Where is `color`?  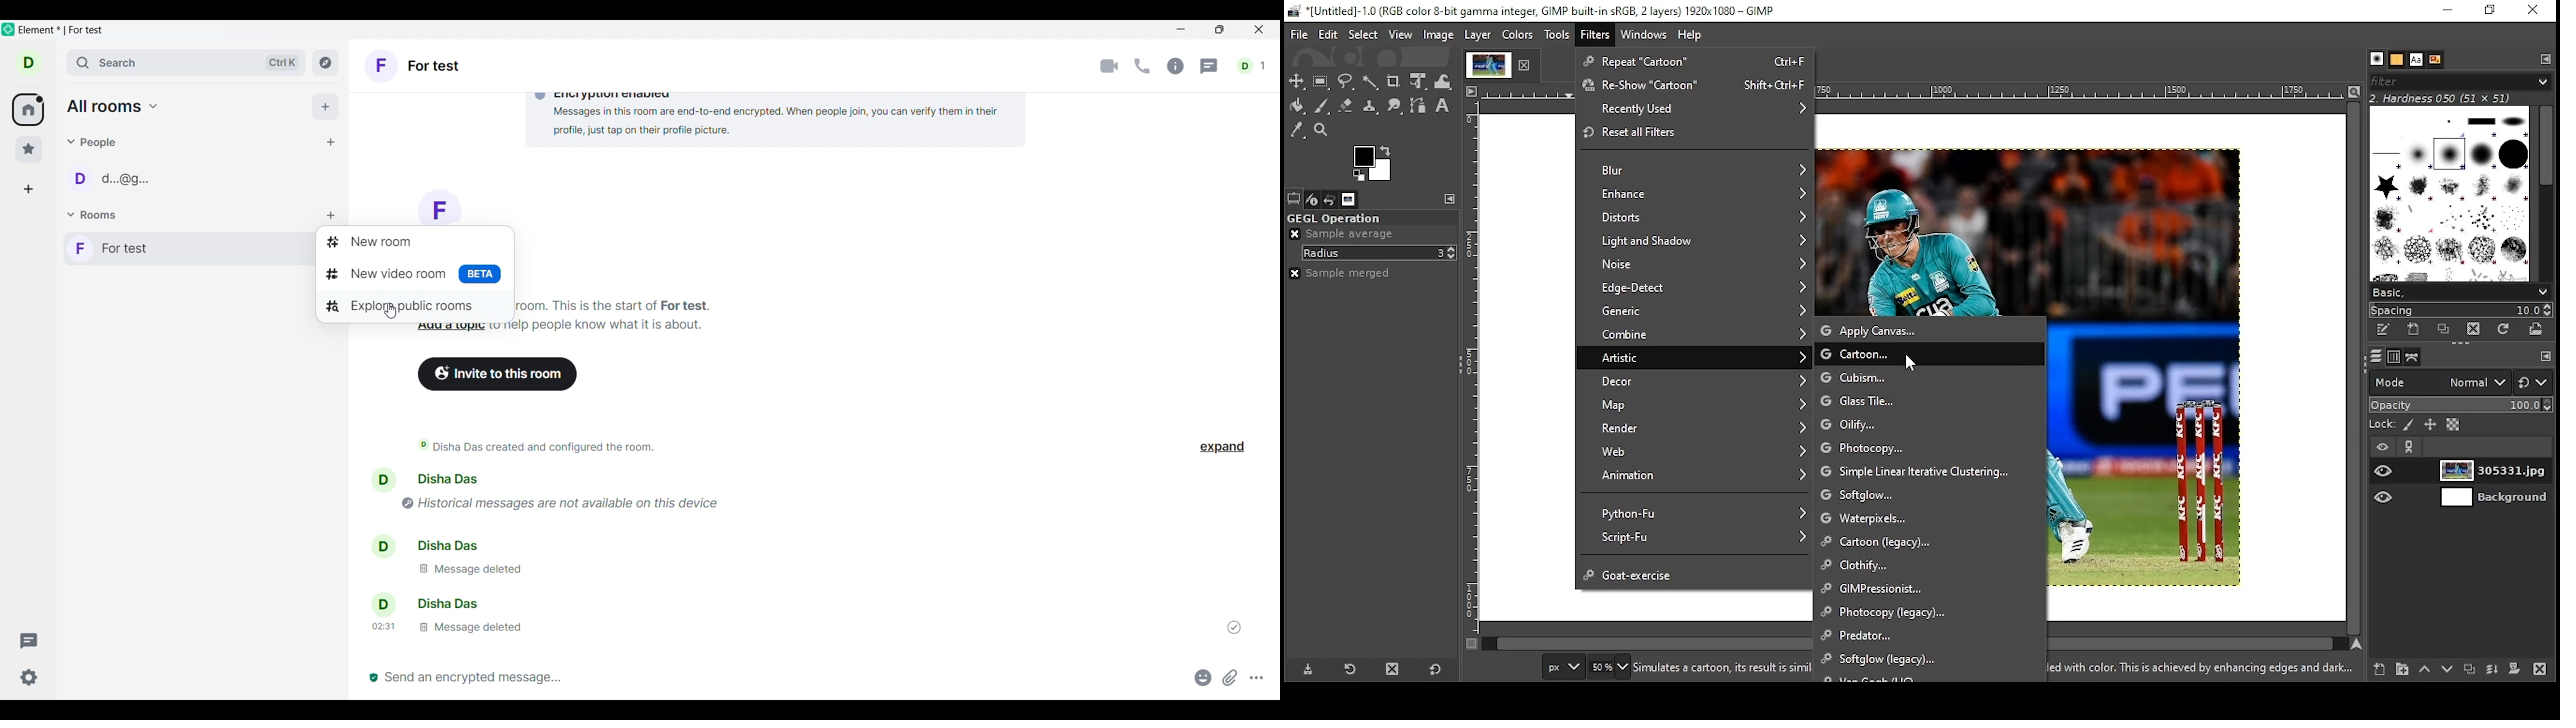
color is located at coordinates (1372, 164).